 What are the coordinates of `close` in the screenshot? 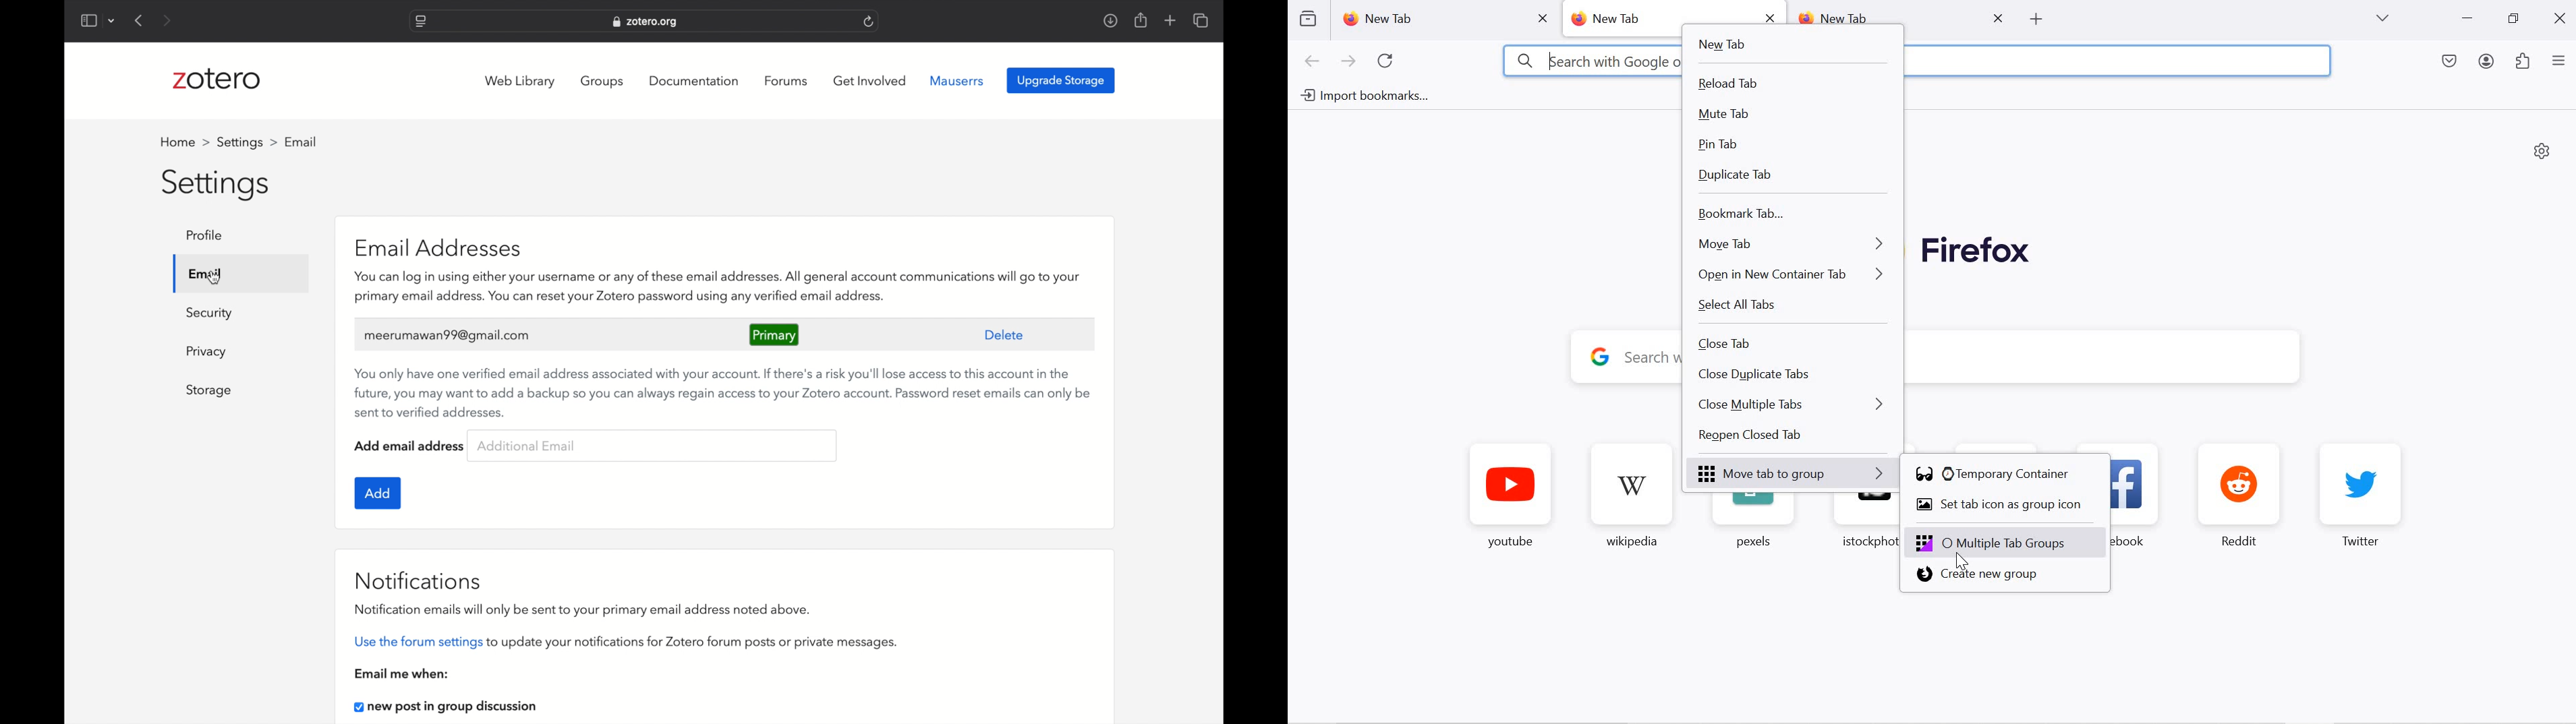 It's located at (2562, 17).